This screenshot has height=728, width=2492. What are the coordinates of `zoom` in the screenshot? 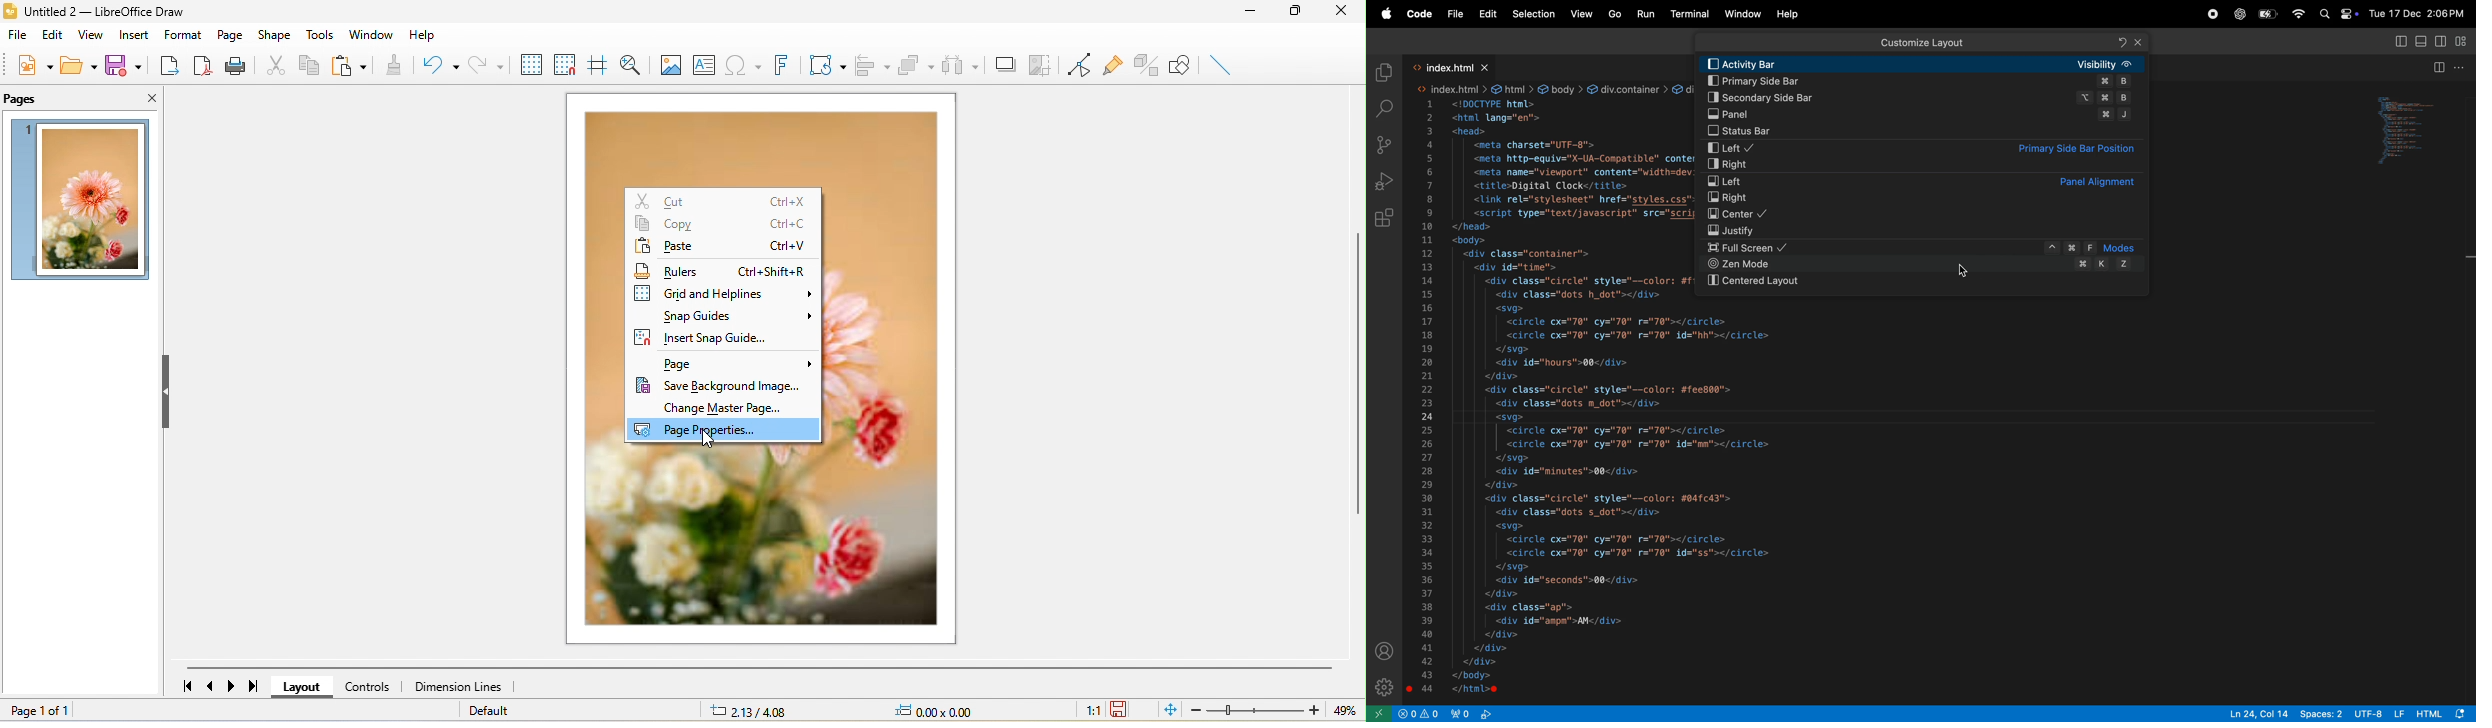 It's located at (1271, 710).